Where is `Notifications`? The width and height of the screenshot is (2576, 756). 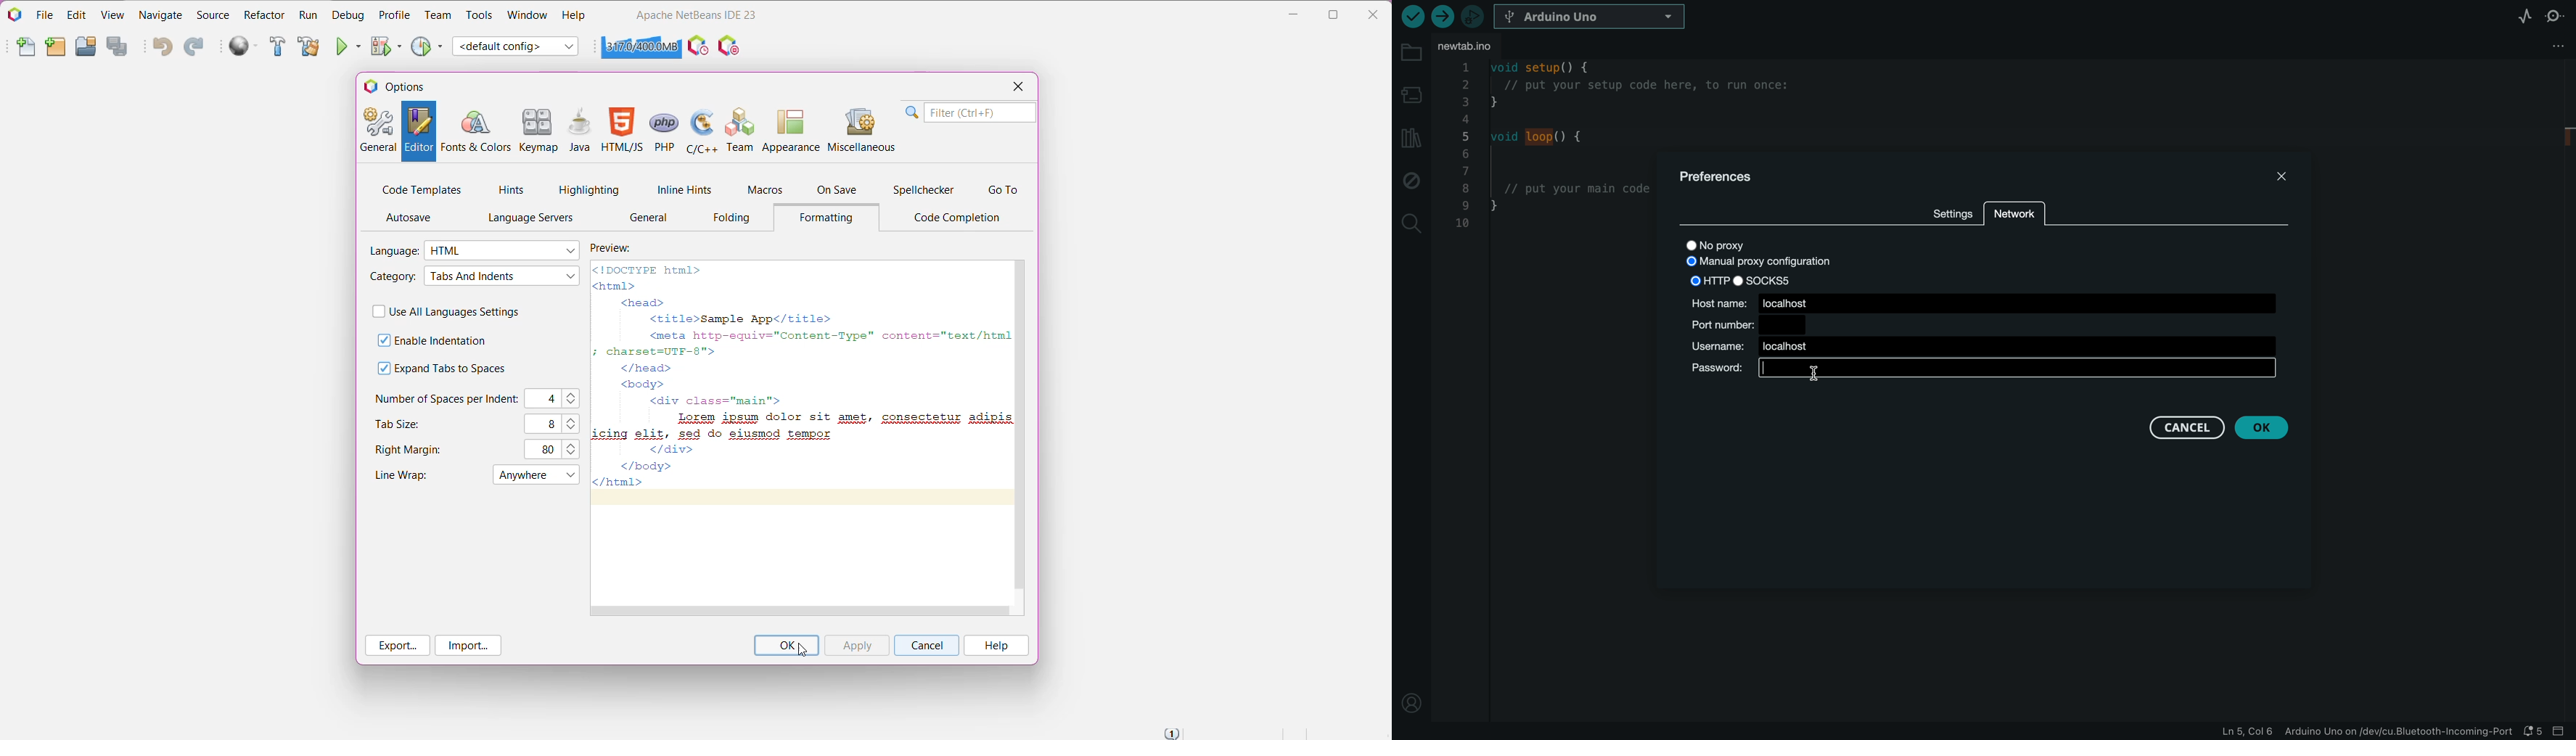
Notifications is located at coordinates (1171, 733).